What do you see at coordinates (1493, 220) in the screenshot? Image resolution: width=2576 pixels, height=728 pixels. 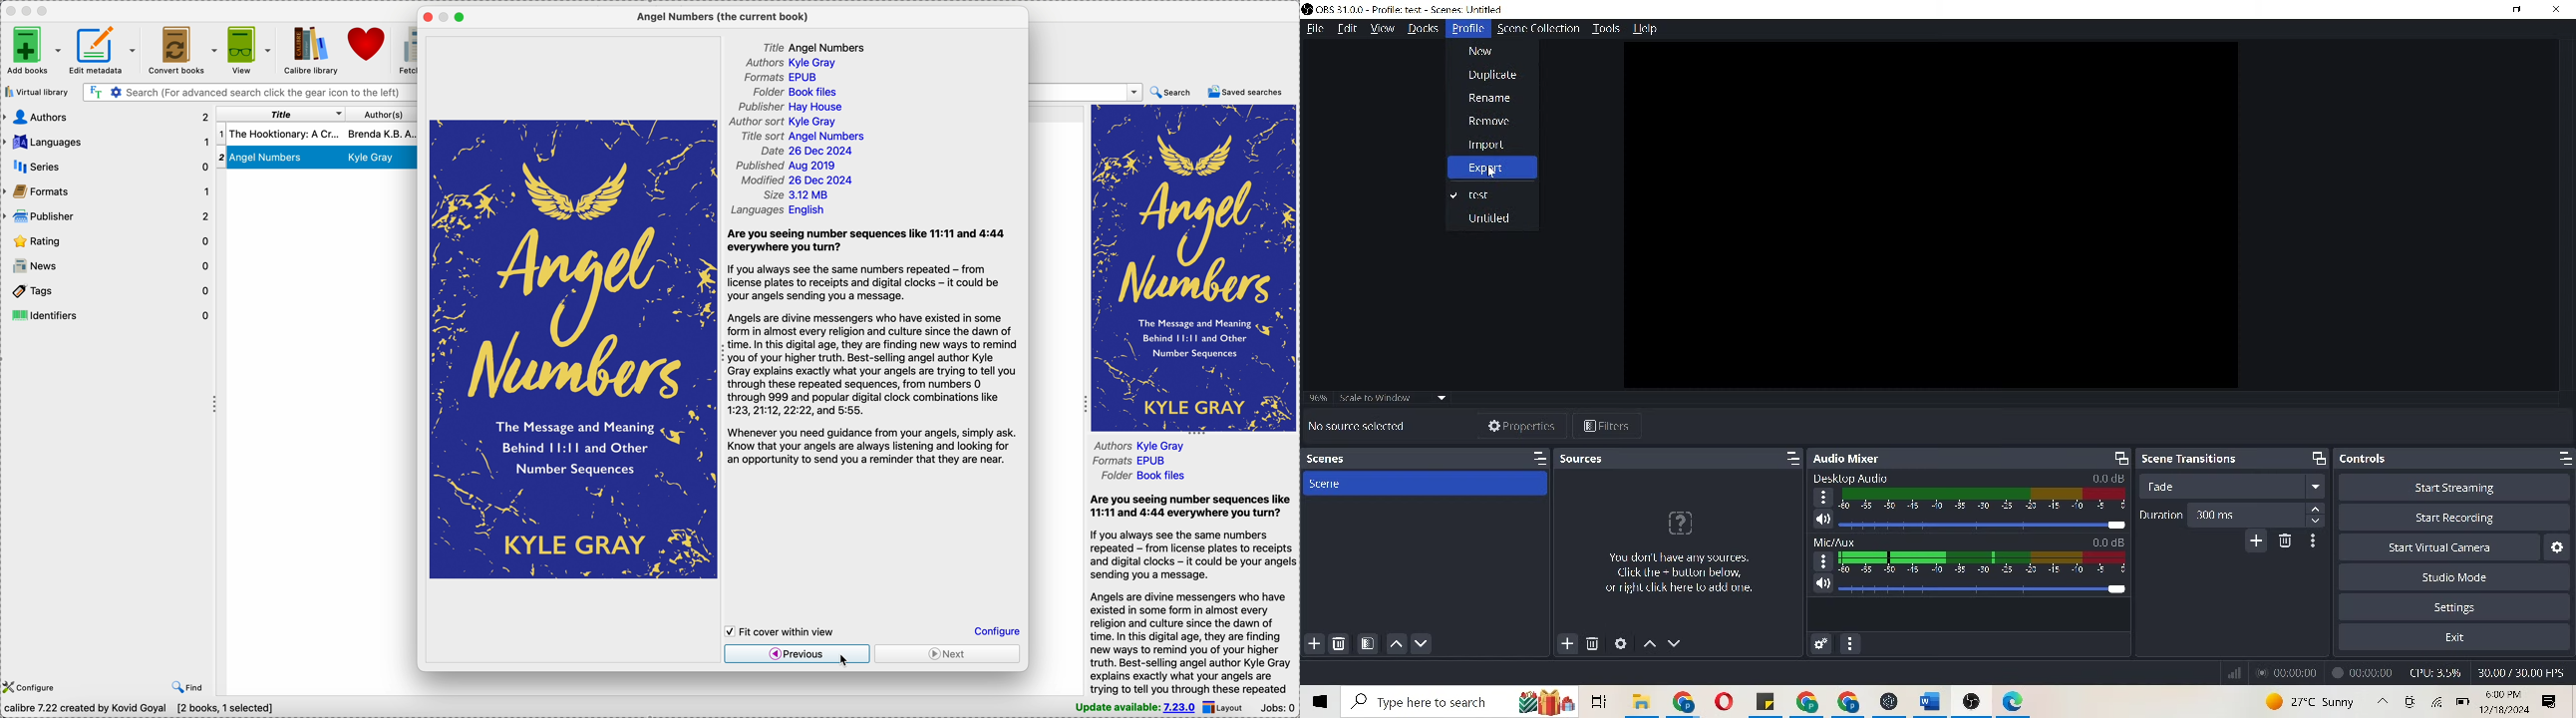 I see `untitled` at bounding box center [1493, 220].